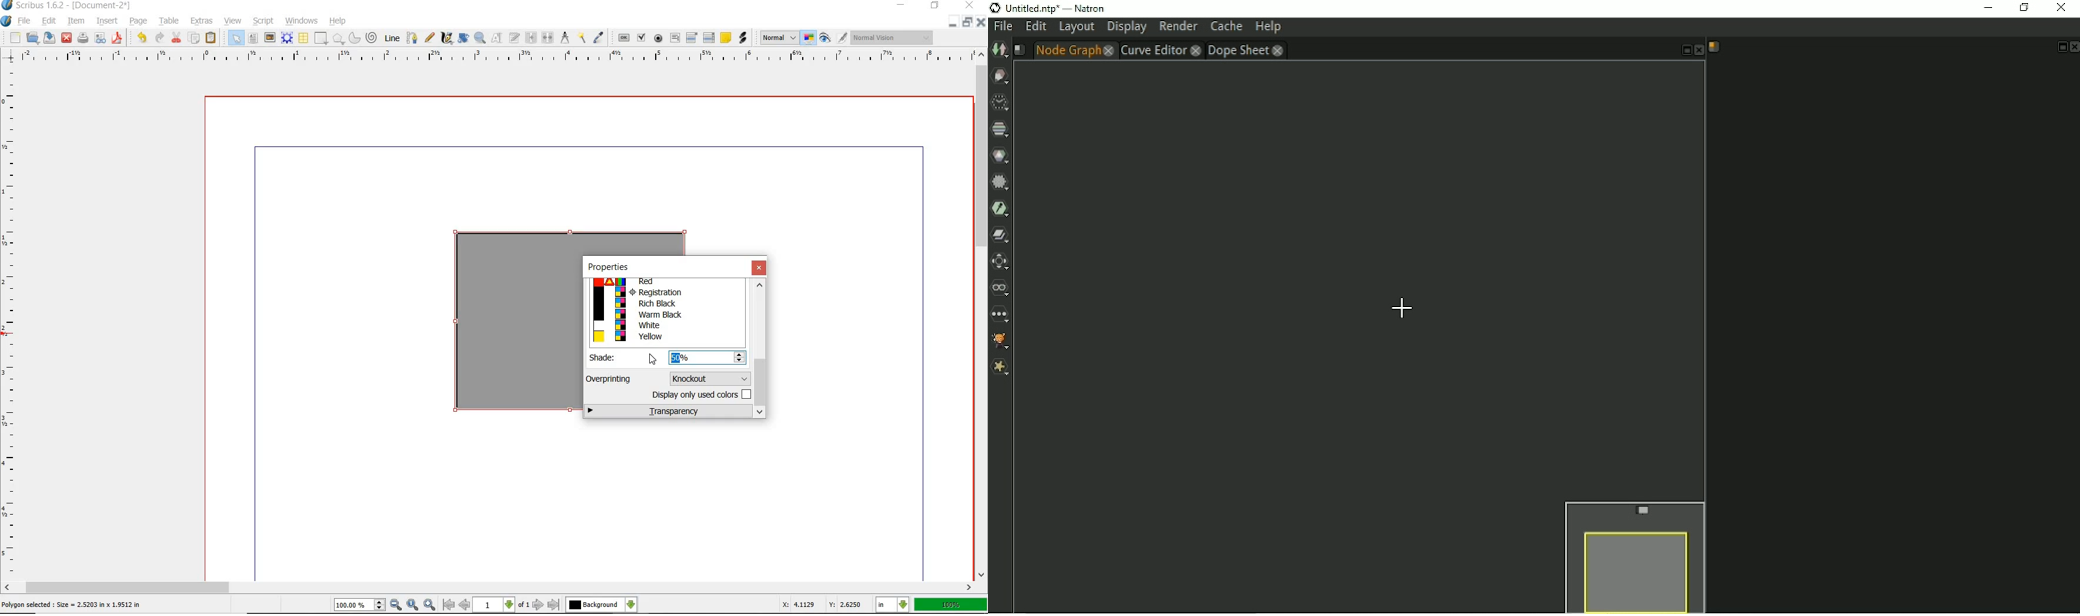 The height and width of the screenshot is (616, 2100). I want to click on go to first page, so click(448, 606).